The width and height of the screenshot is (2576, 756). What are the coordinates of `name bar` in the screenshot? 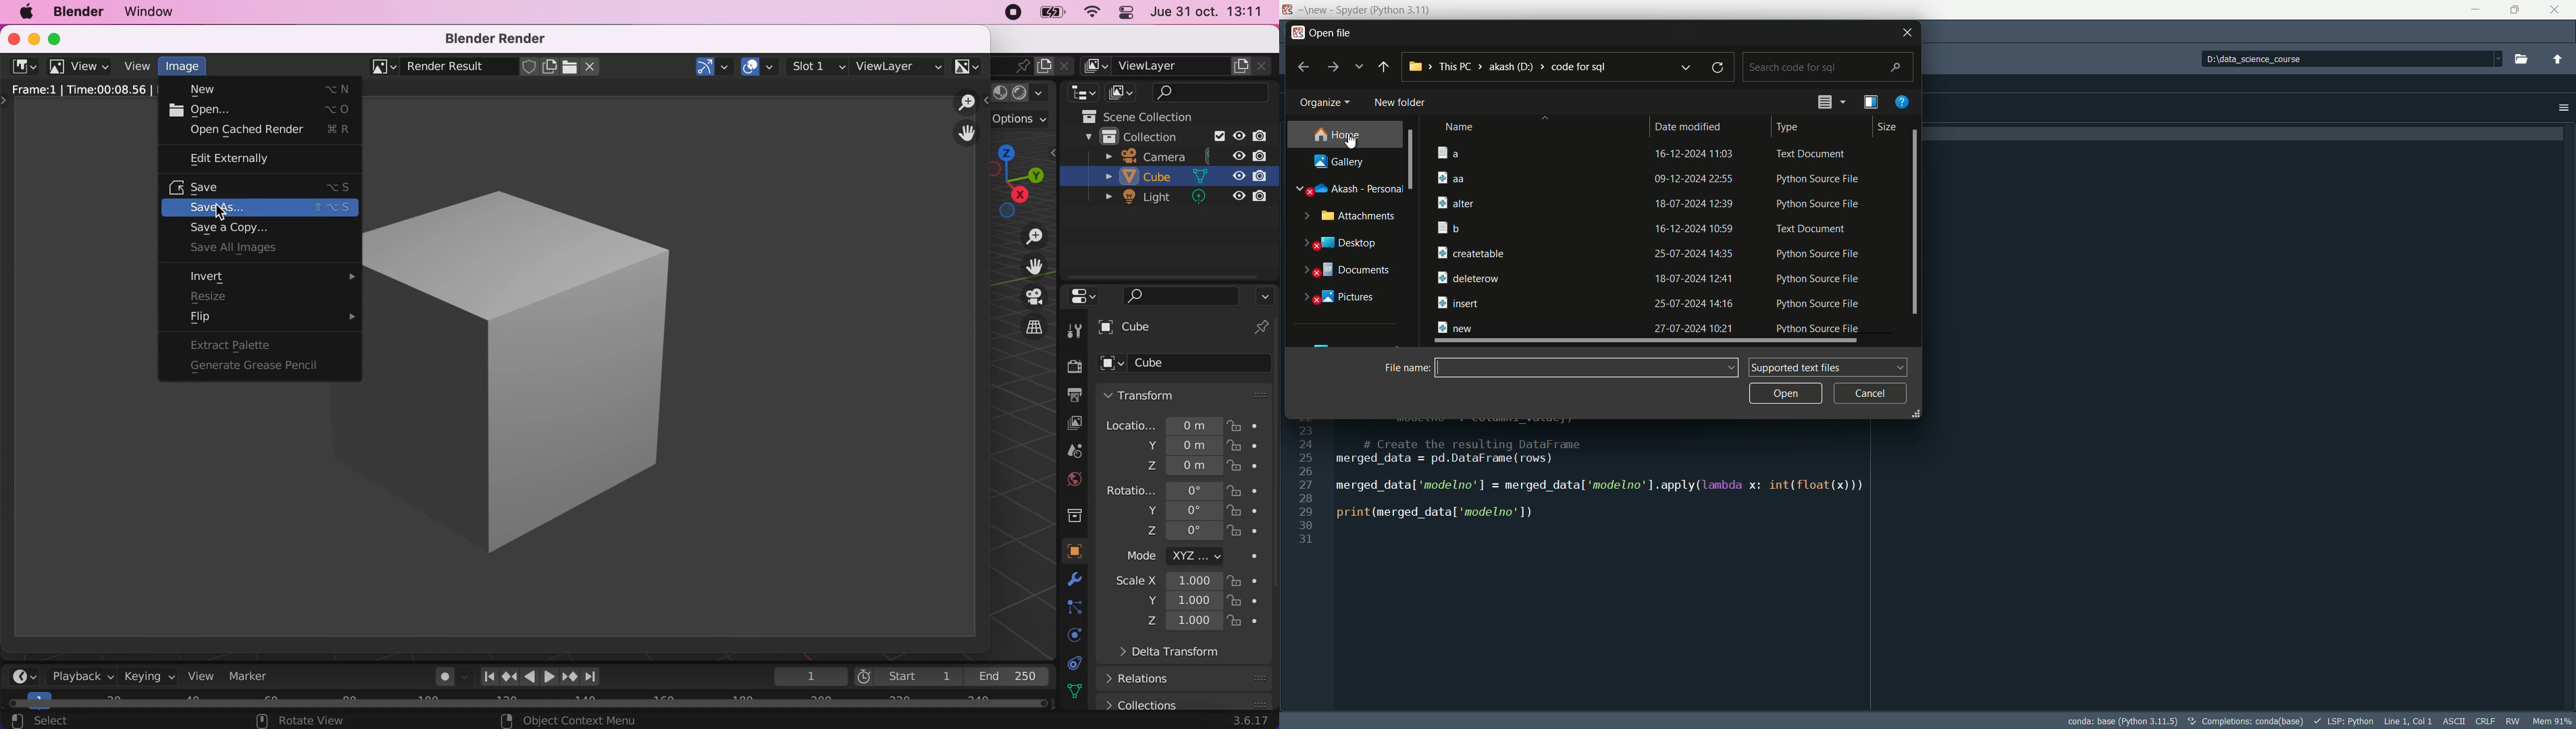 It's located at (1578, 368).